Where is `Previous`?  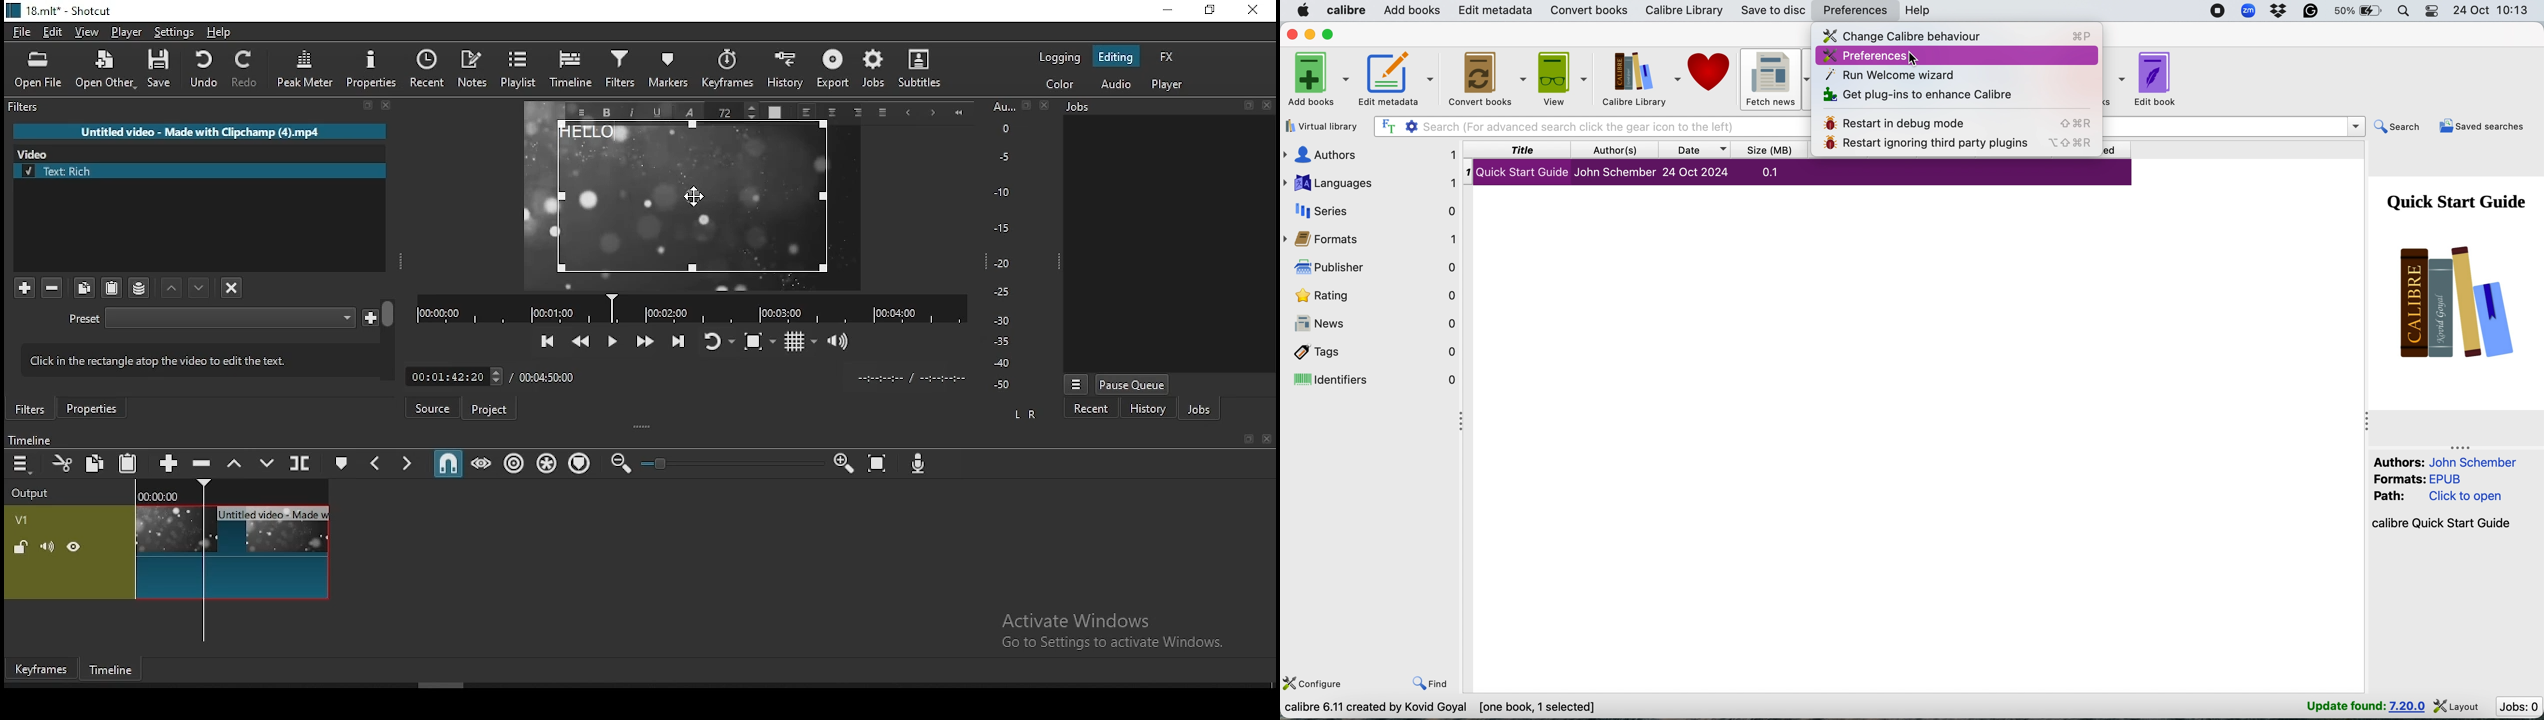
Previous is located at coordinates (907, 114).